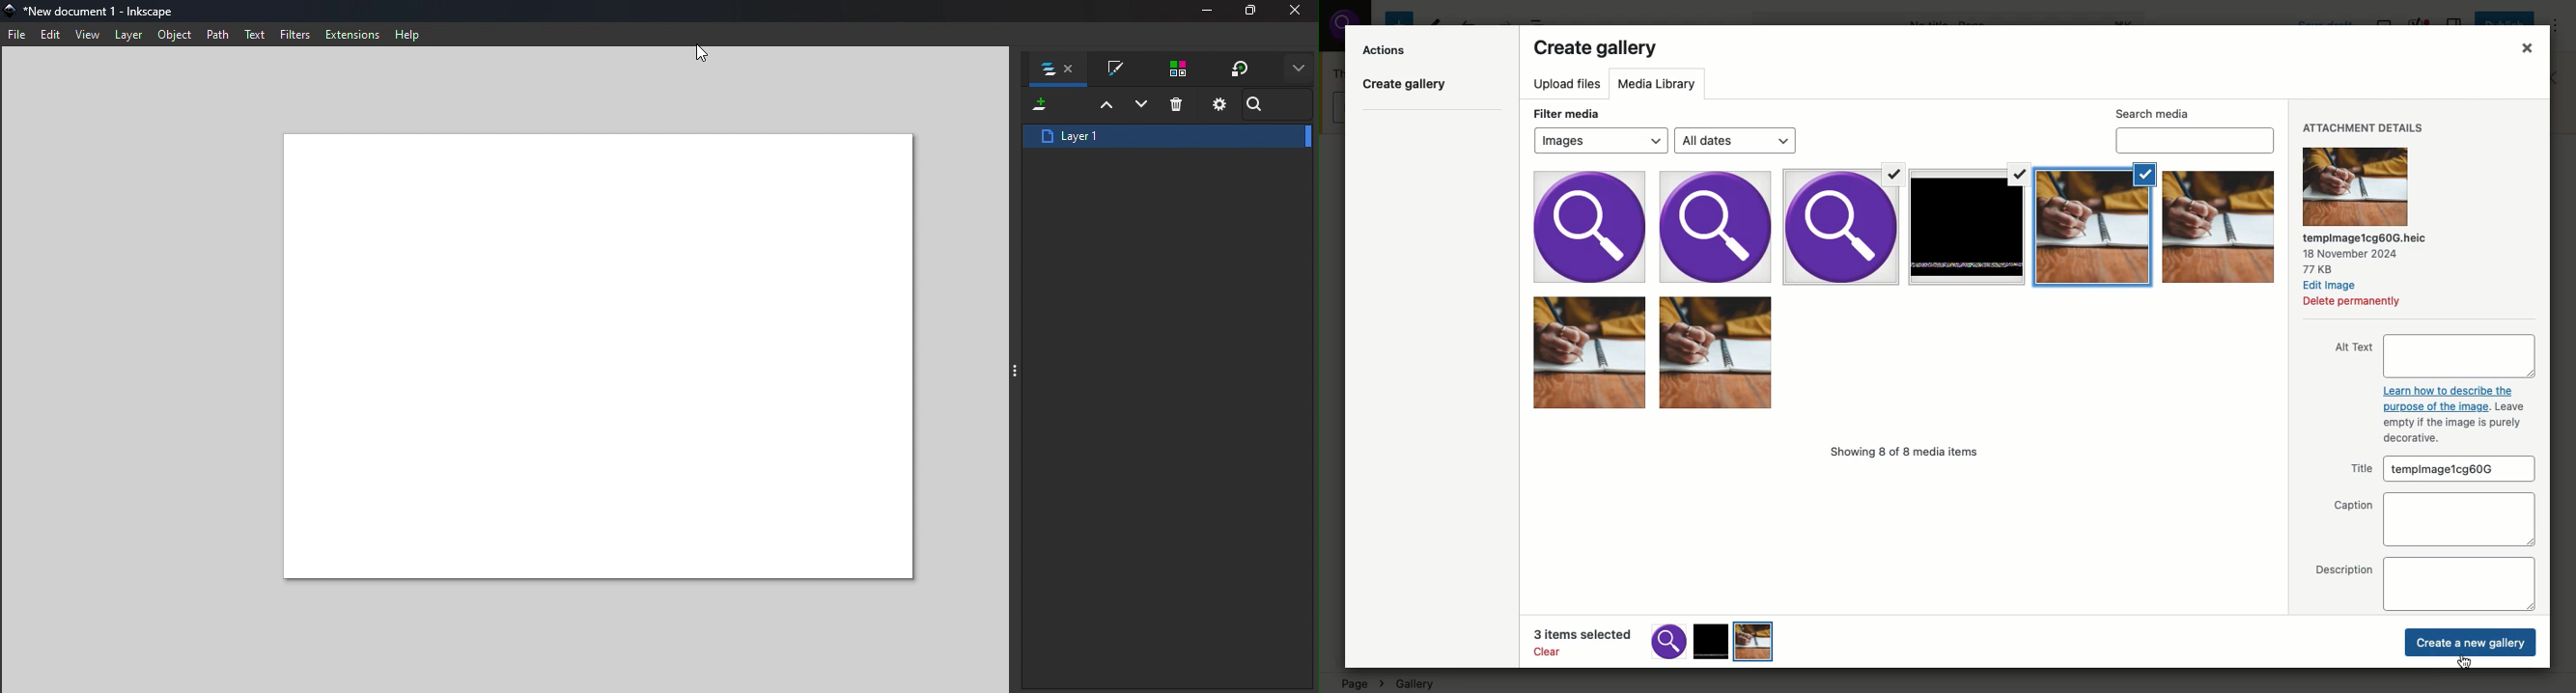  Describe the element at coordinates (1600, 140) in the screenshot. I see `Images` at that location.